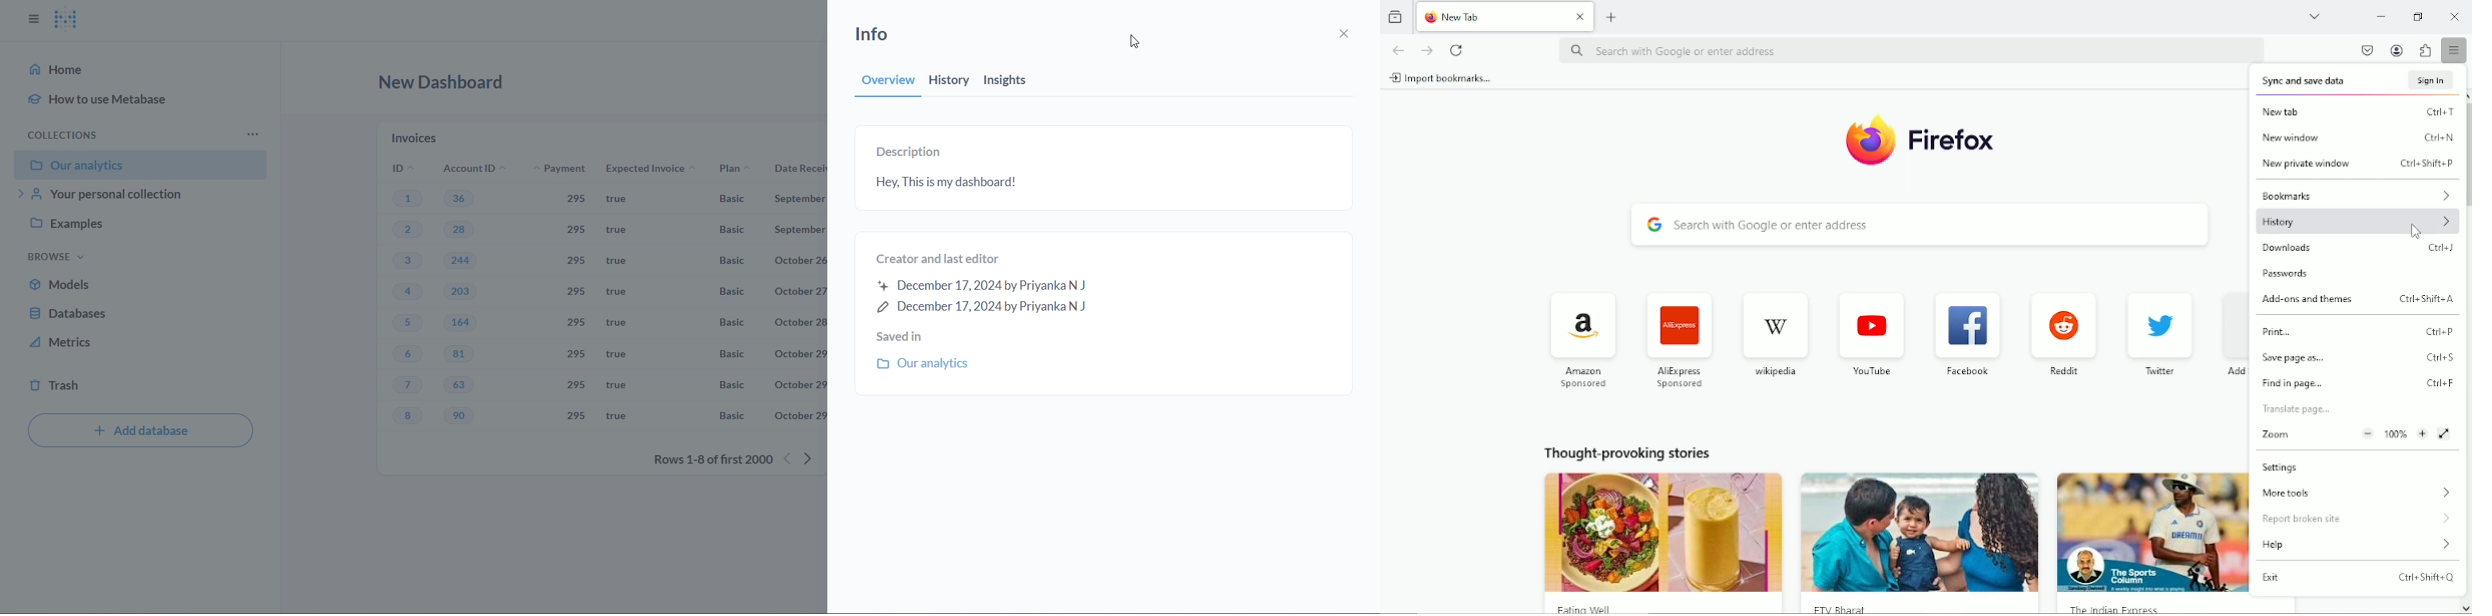 This screenshot has width=2492, height=616. What do you see at coordinates (1966, 371) in the screenshot?
I see `facebook` at bounding box center [1966, 371].